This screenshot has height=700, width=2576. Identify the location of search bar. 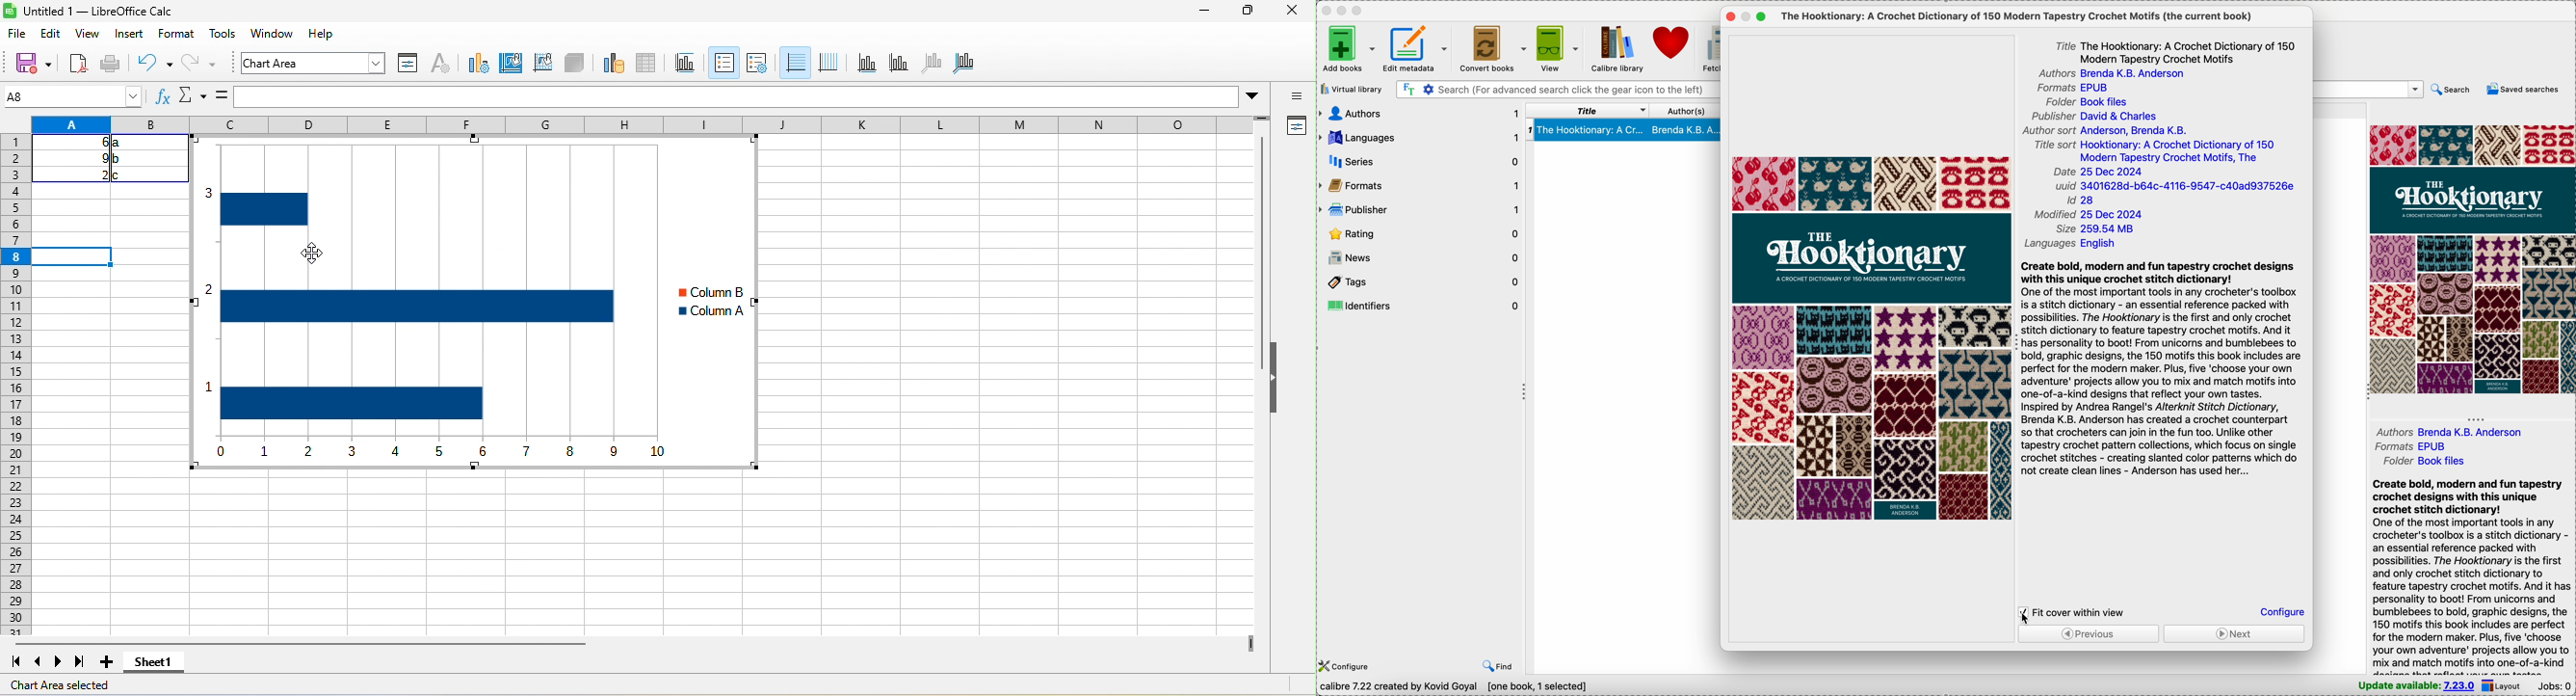
(1557, 90).